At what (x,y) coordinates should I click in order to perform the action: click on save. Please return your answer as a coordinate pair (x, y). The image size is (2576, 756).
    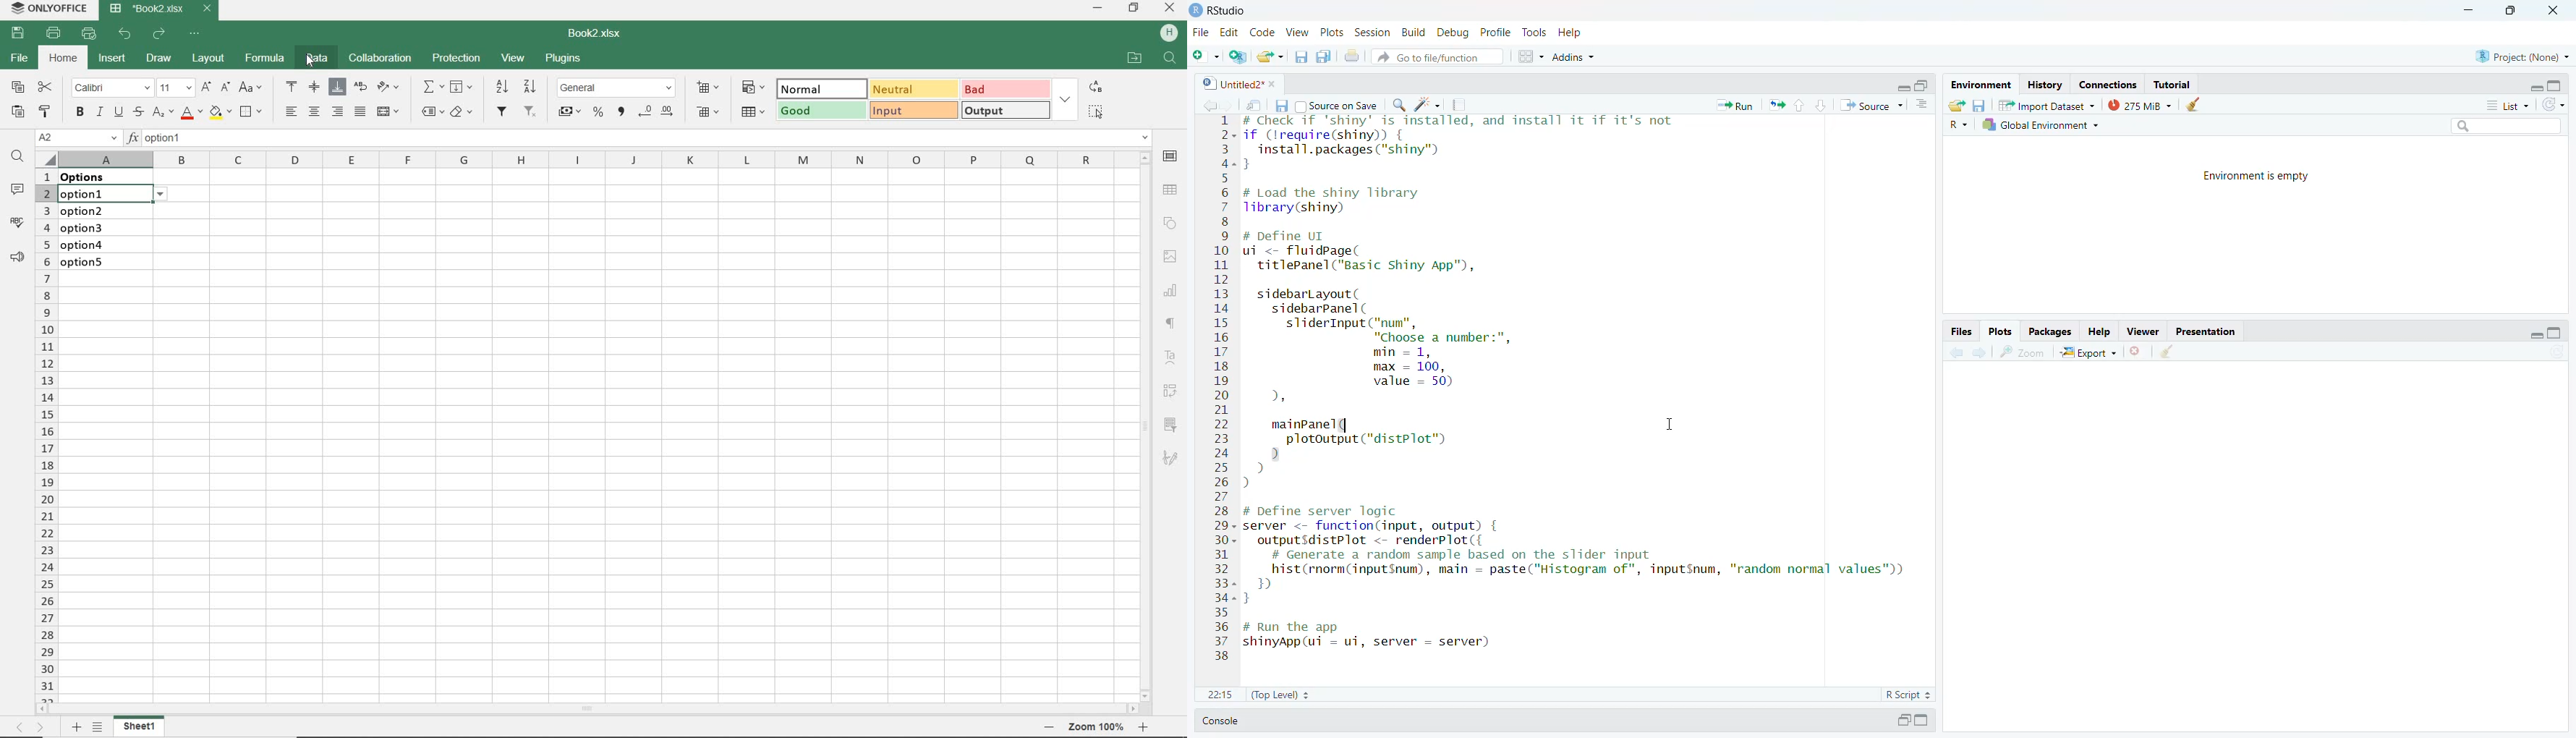
    Looking at the image, I should click on (1978, 106).